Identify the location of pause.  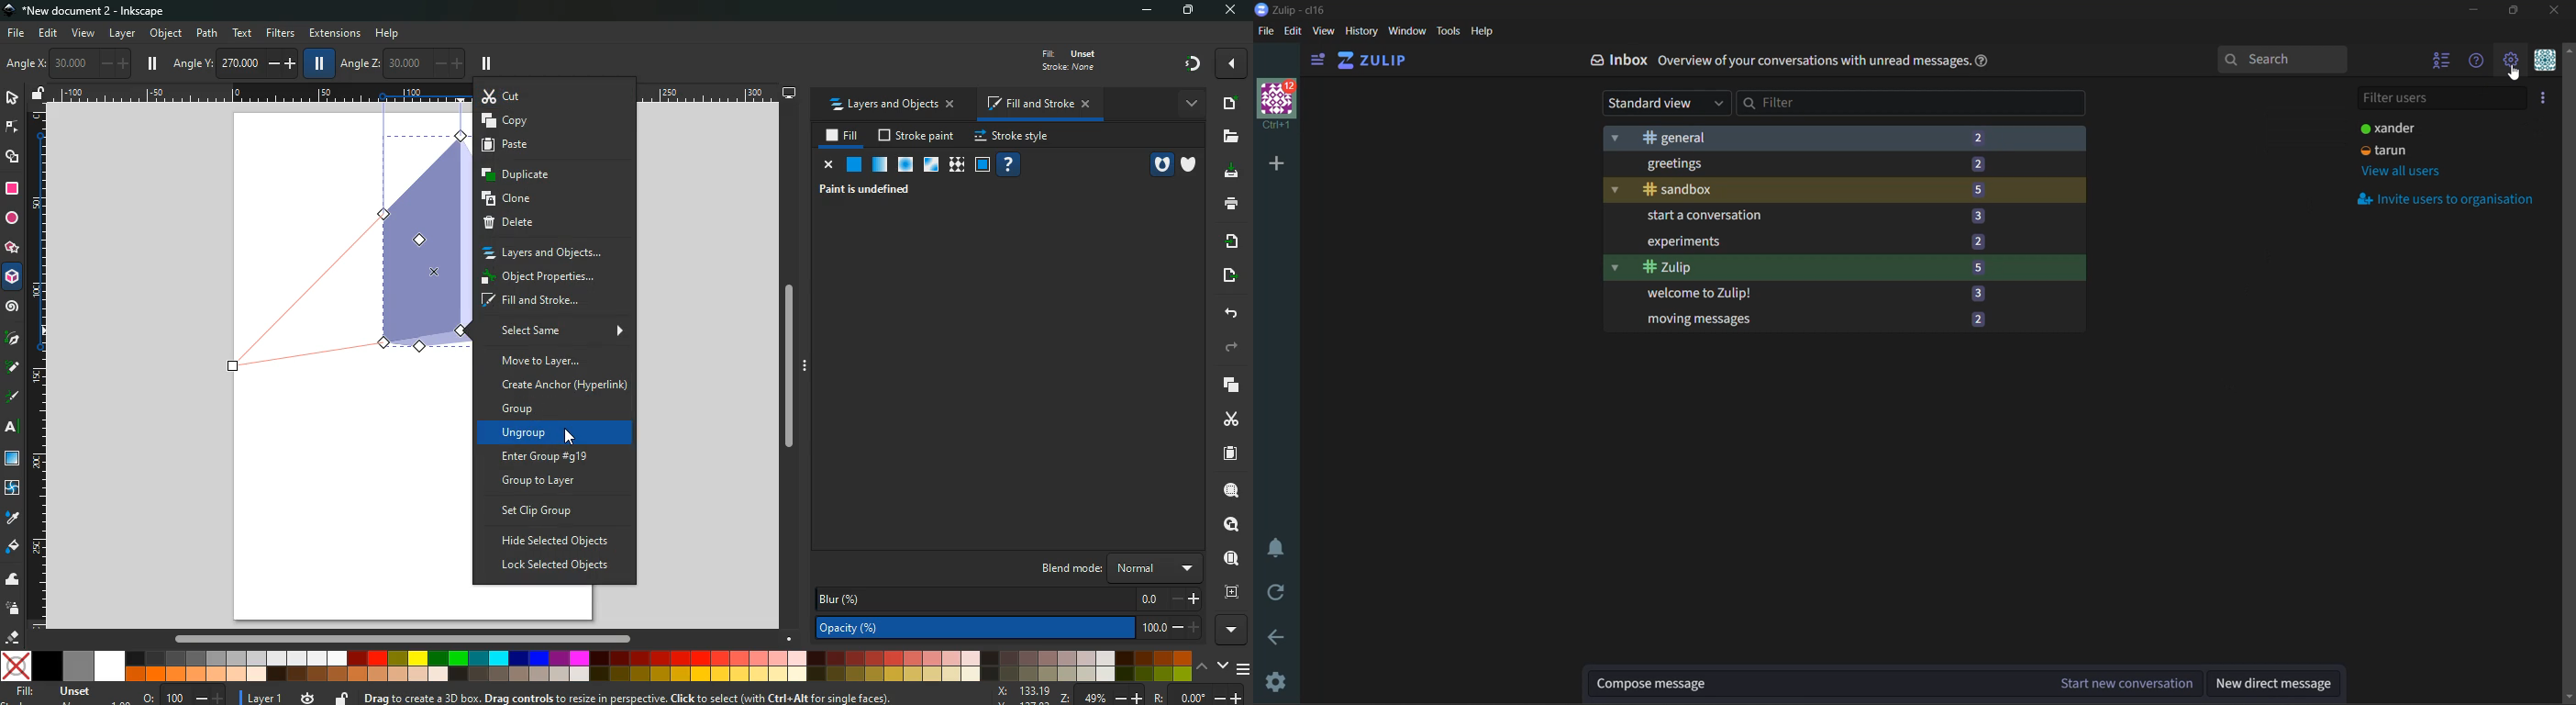
(486, 64).